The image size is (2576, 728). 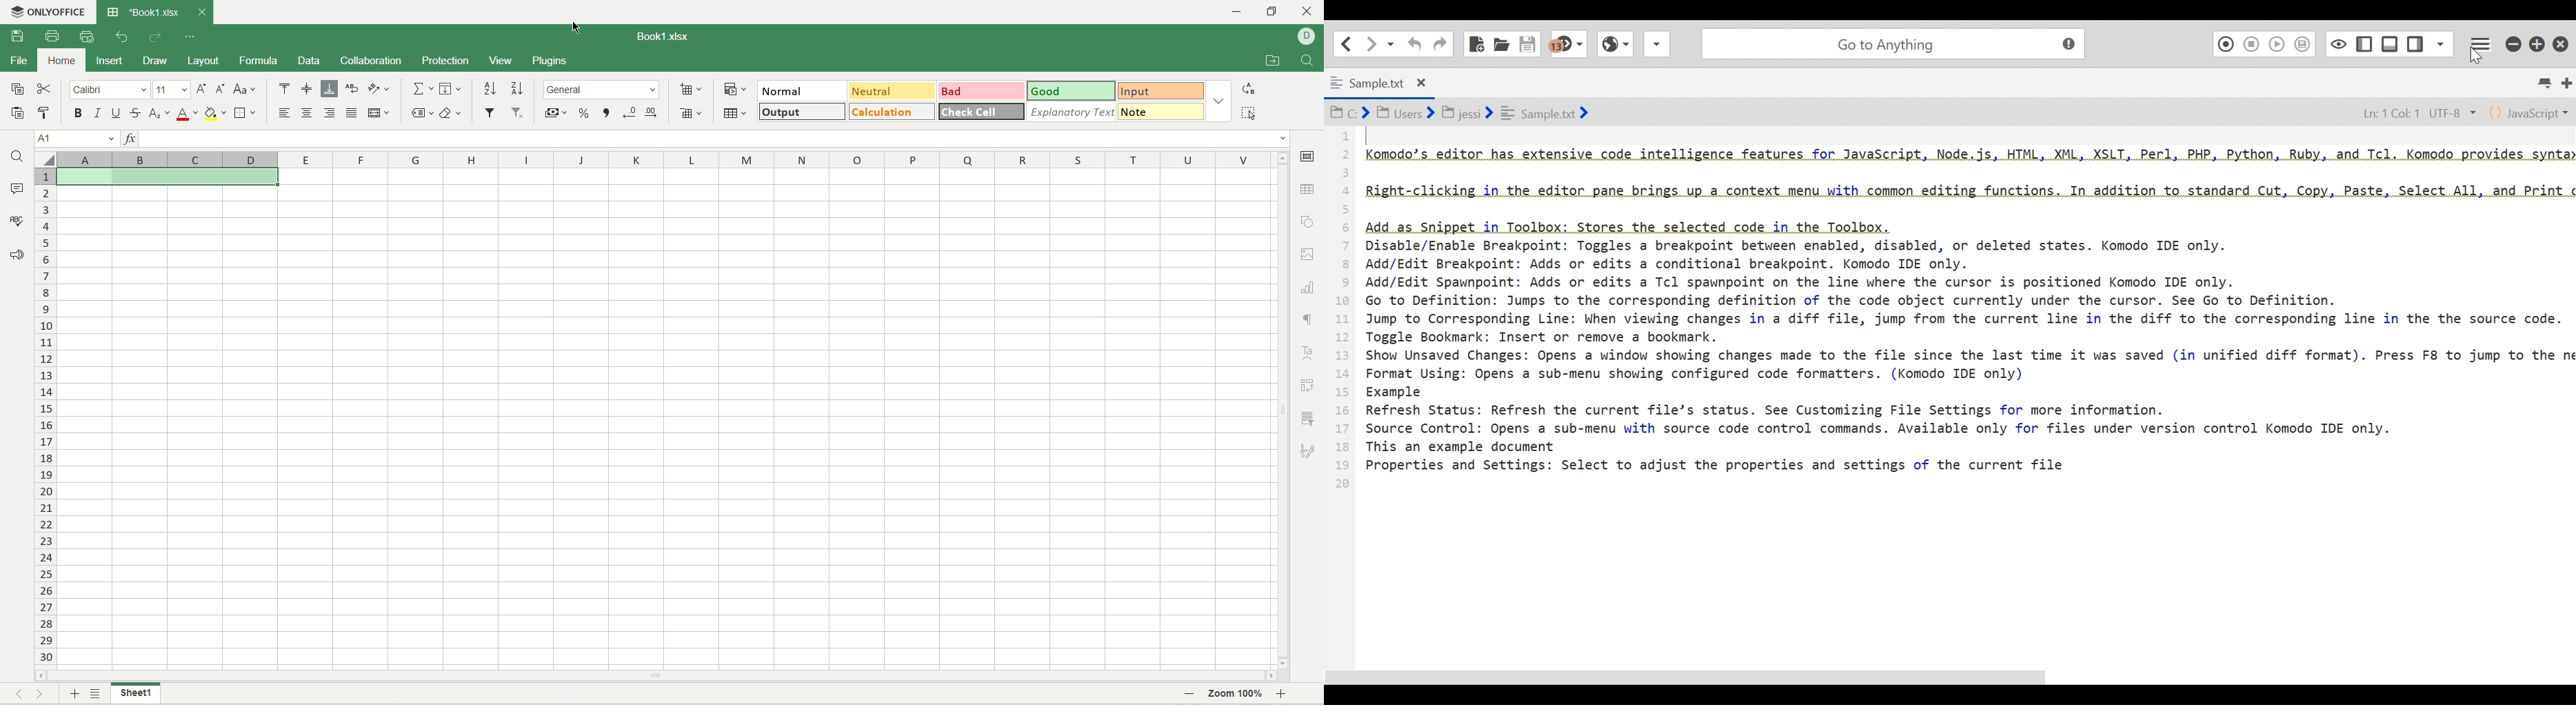 What do you see at coordinates (2226, 43) in the screenshot?
I see `Record Macro` at bounding box center [2226, 43].